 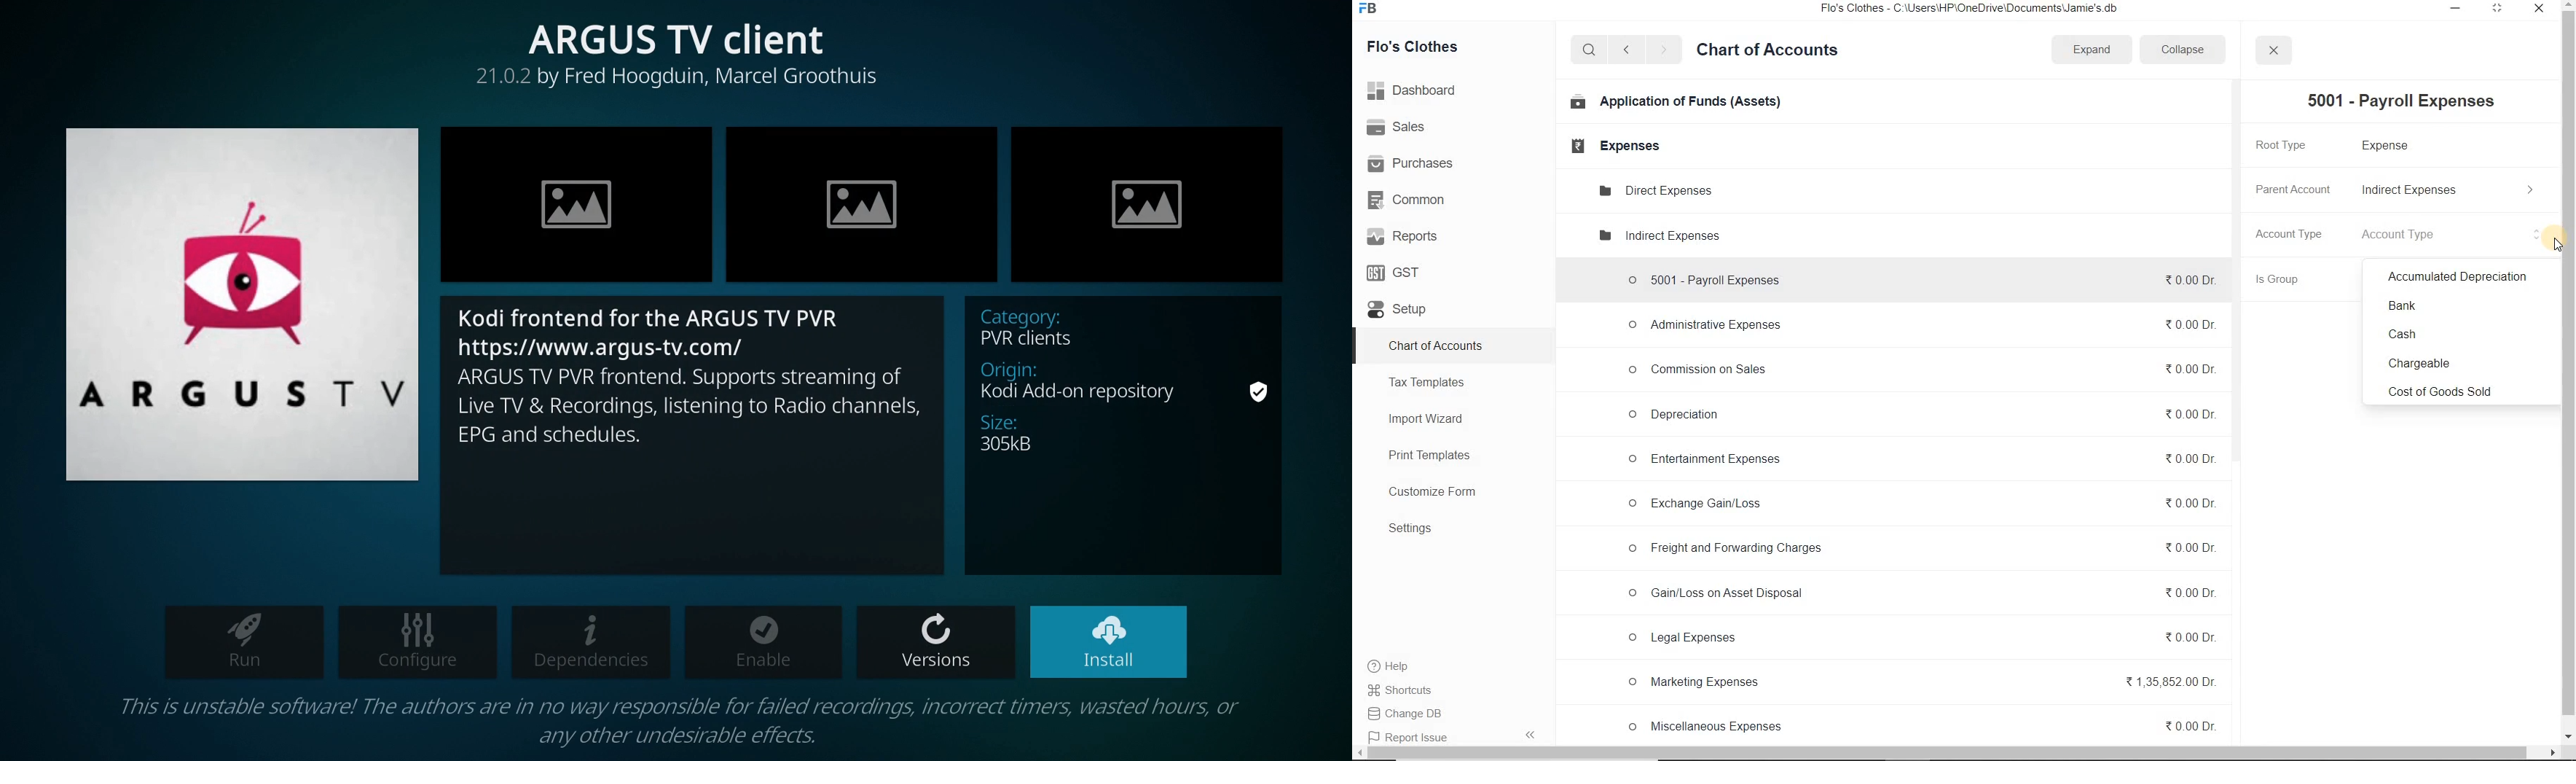 I want to click on Chargeable, so click(x=2423, y=364).